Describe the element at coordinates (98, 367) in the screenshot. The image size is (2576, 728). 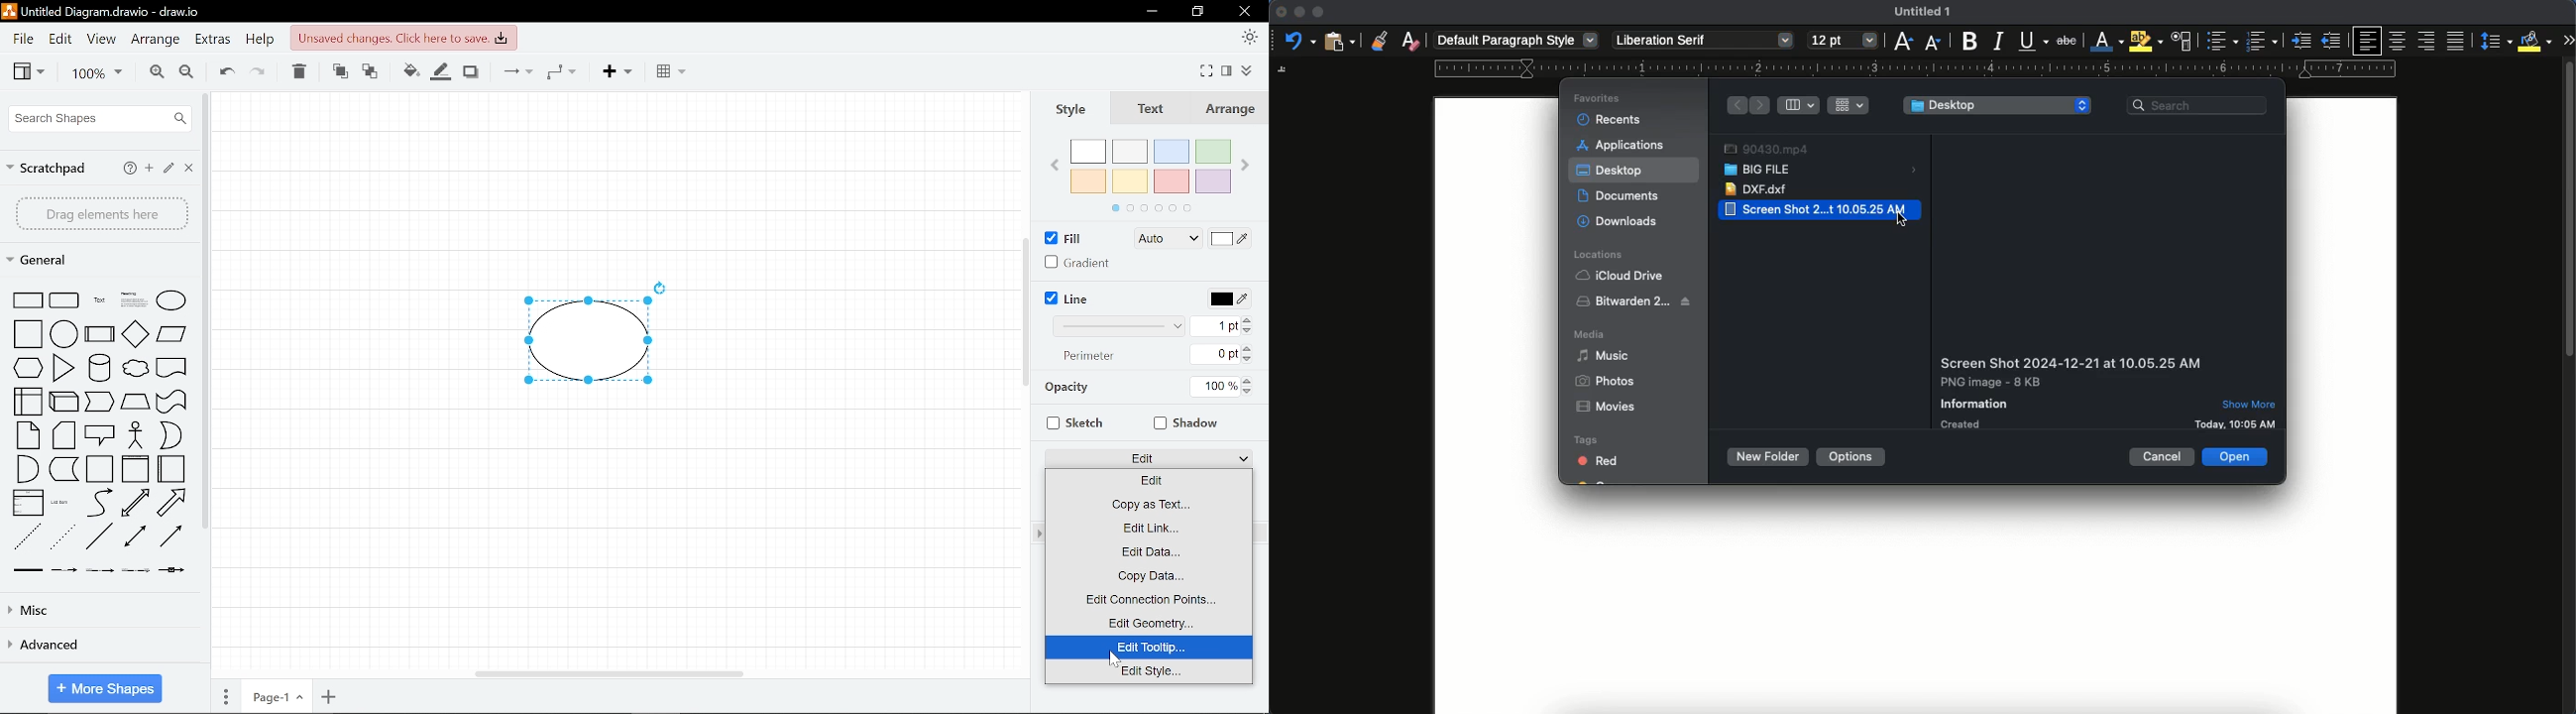
I see `cylinder` at that location.